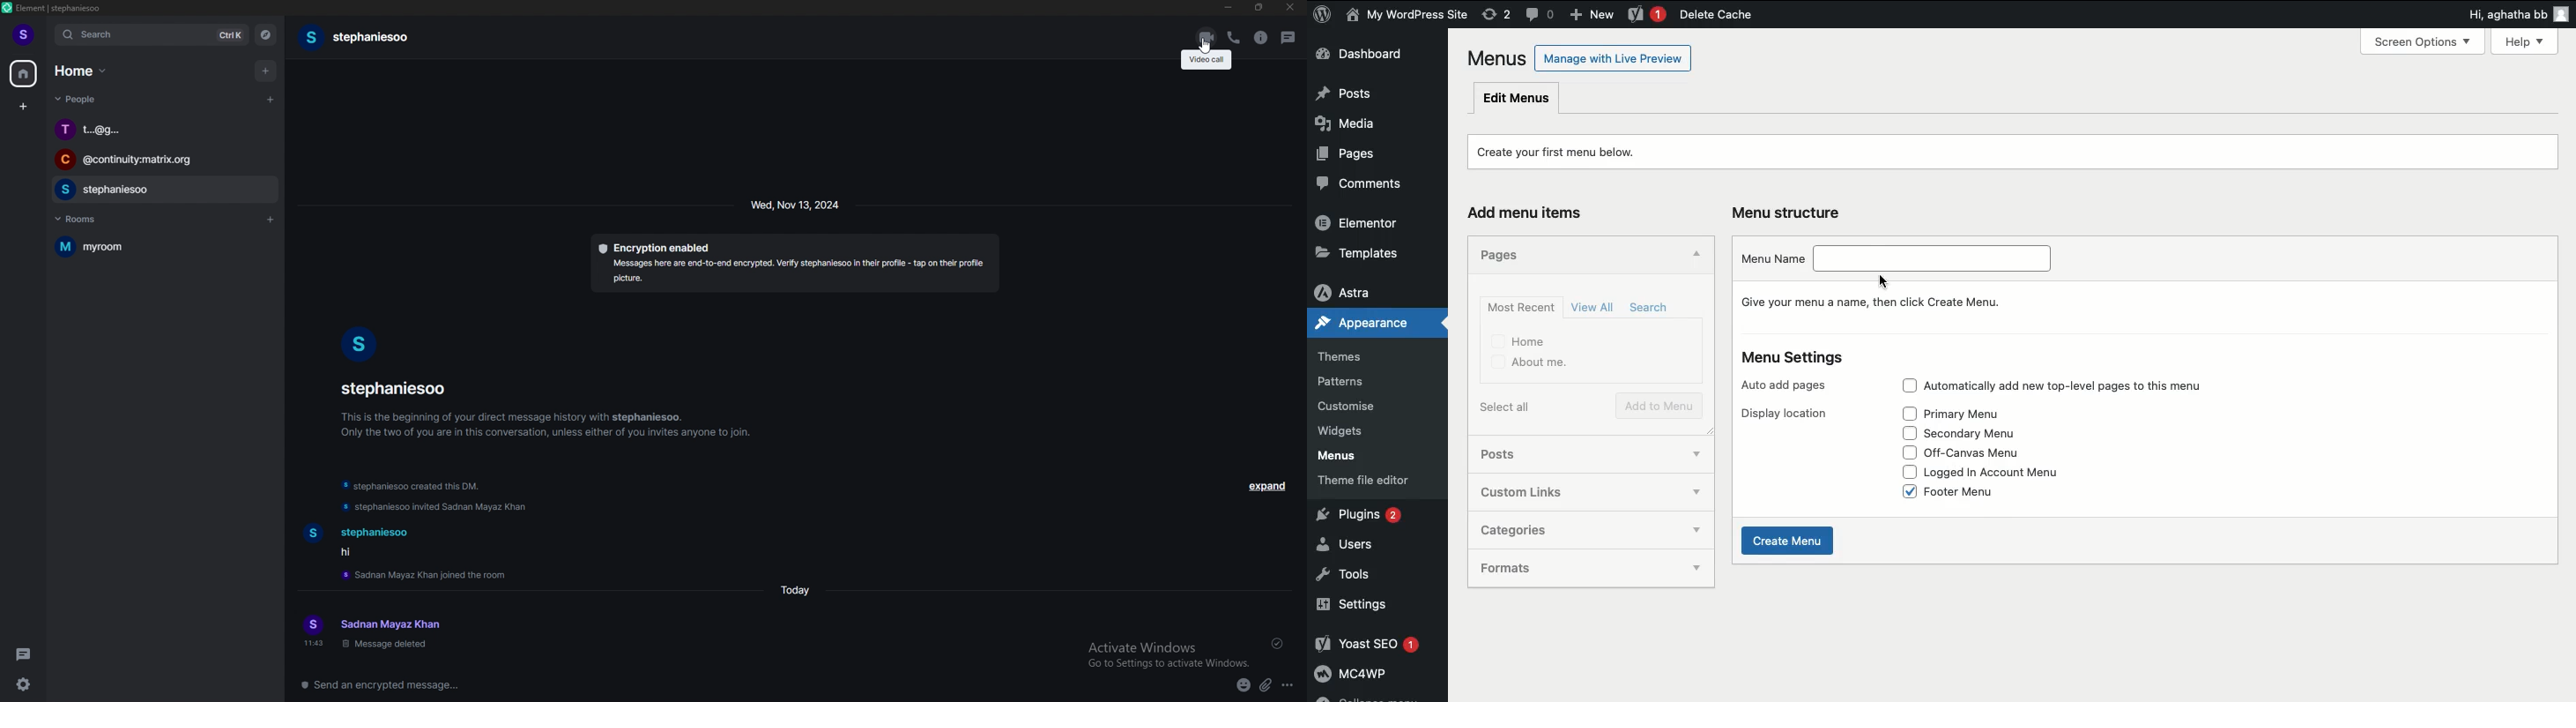 The width and height of the screenshot is (2576, 728). What do you see at coordinates (1345, 158) in the screenshot?
I see `Pages` at bounding box center [1345, 158].